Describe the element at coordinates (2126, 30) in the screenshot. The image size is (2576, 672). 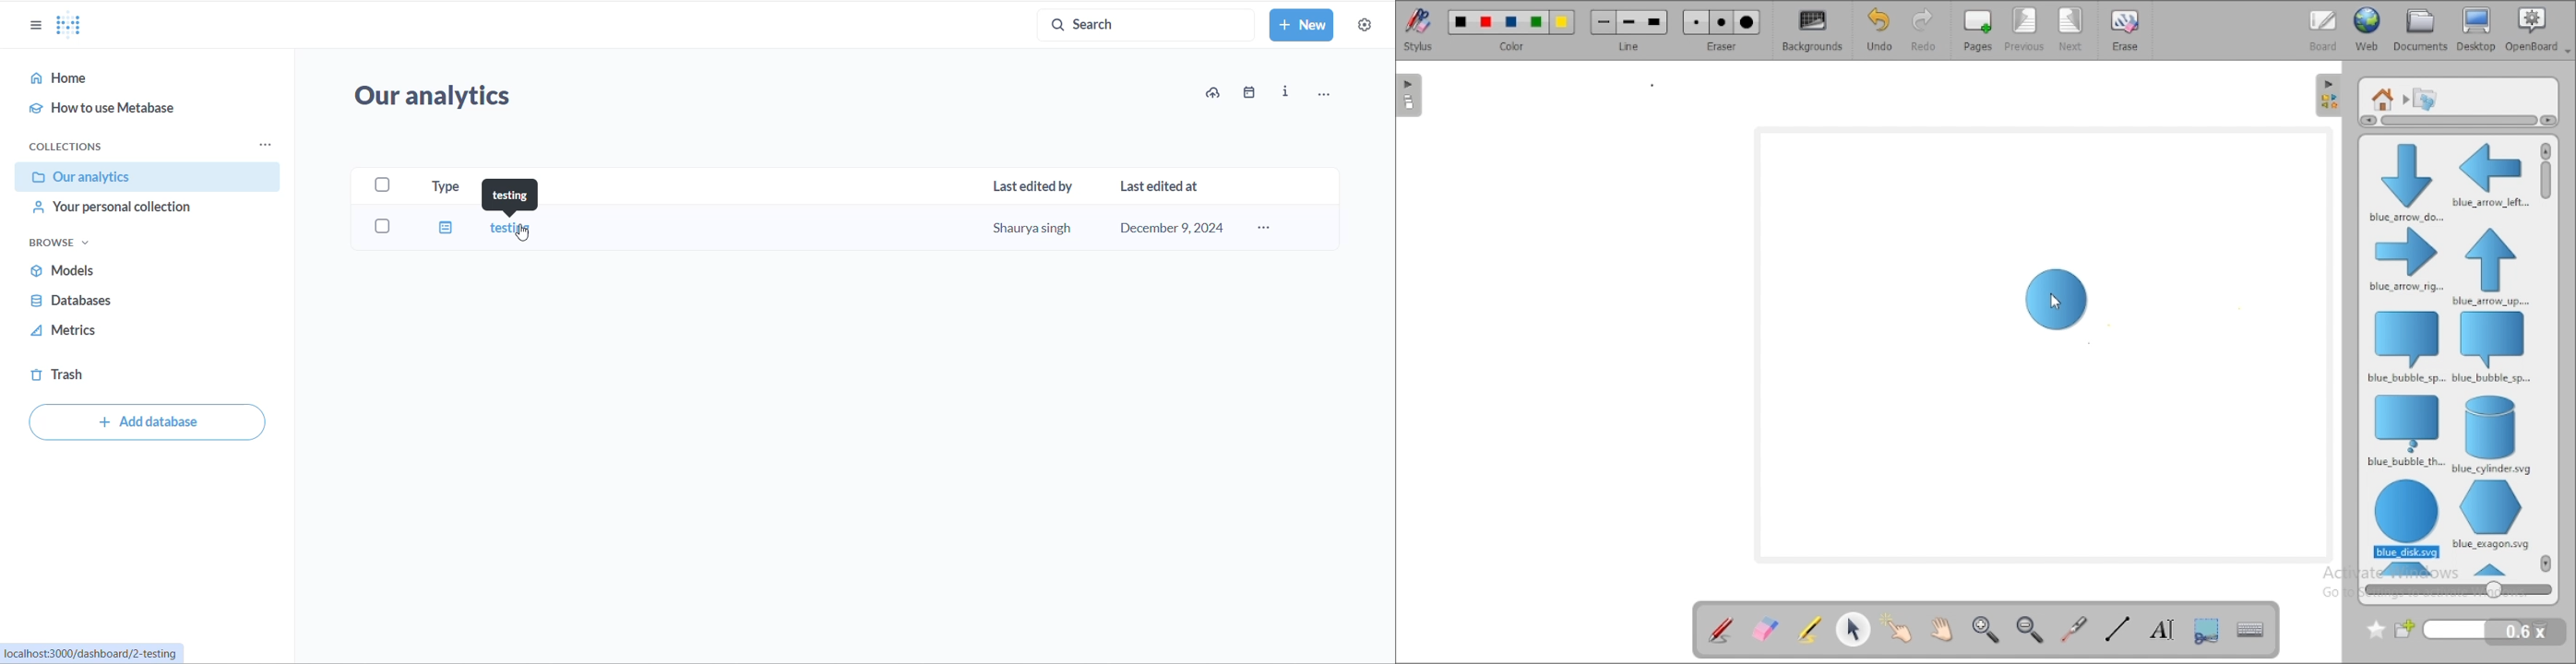
I see `erase` at that location.